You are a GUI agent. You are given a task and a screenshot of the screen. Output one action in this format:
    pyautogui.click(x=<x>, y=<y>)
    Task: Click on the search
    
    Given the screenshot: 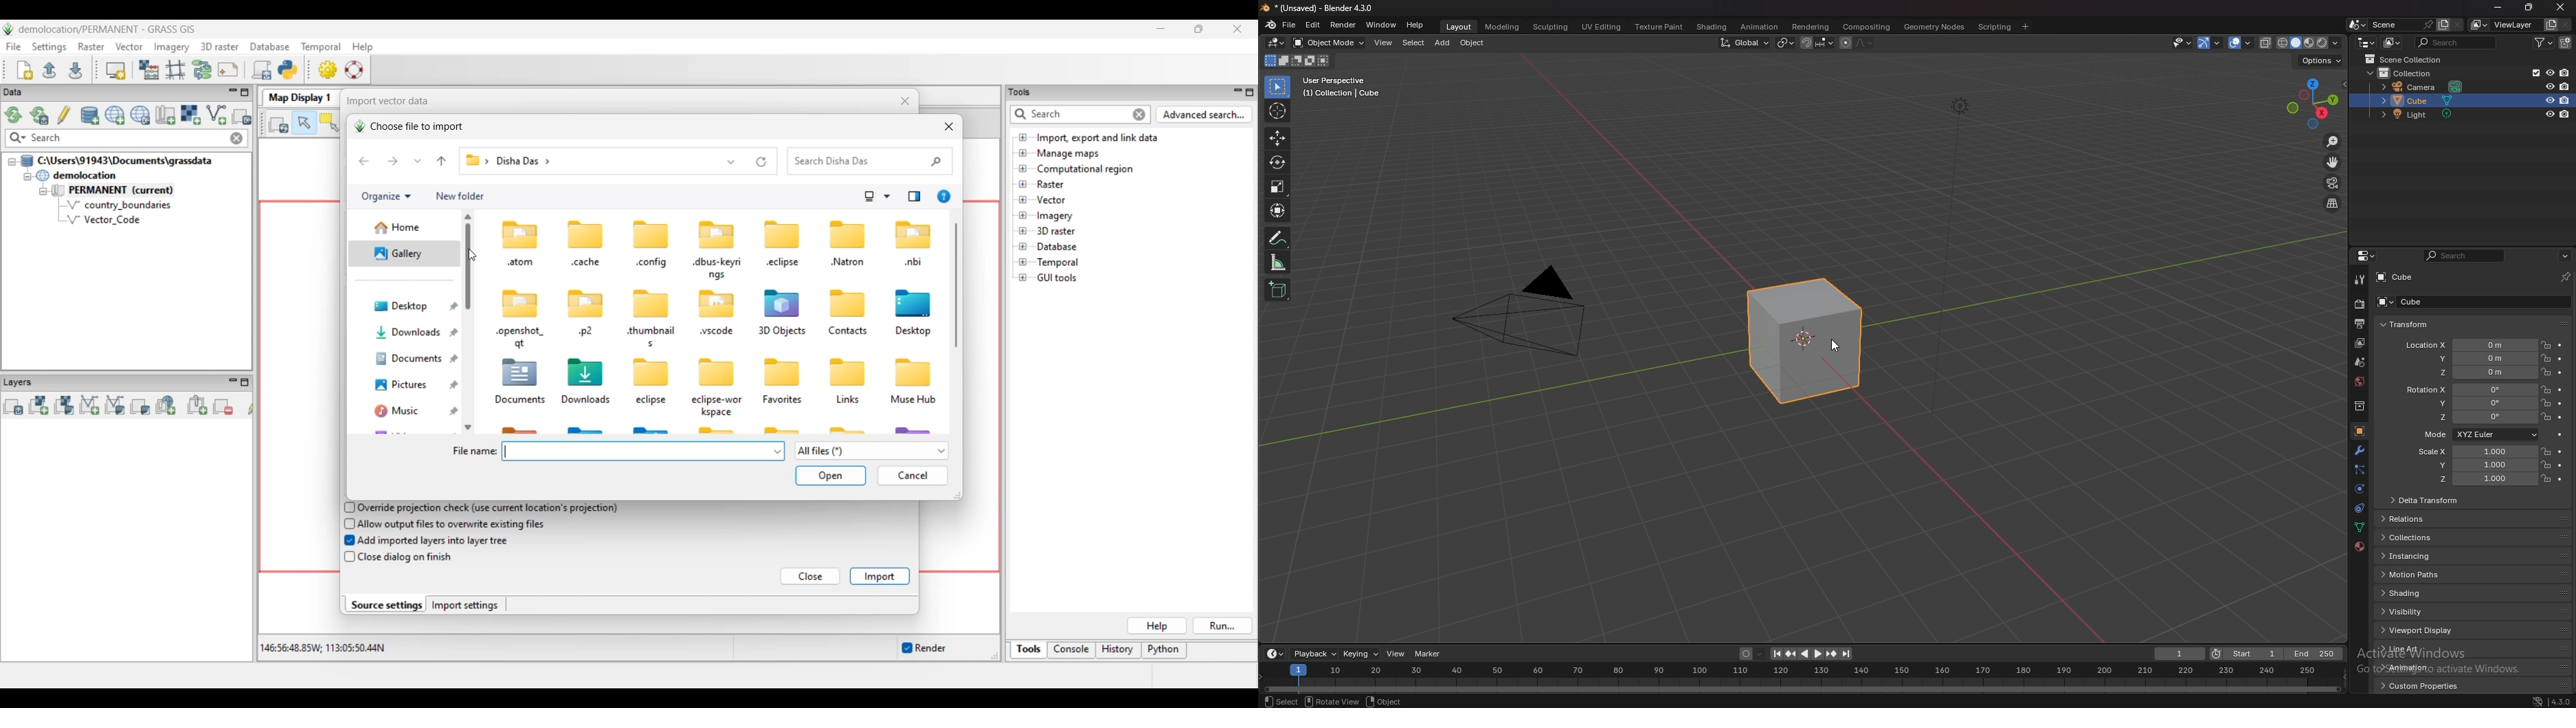 What is the action you would take?
    pyautogui.click(x=2454, y=42)
    